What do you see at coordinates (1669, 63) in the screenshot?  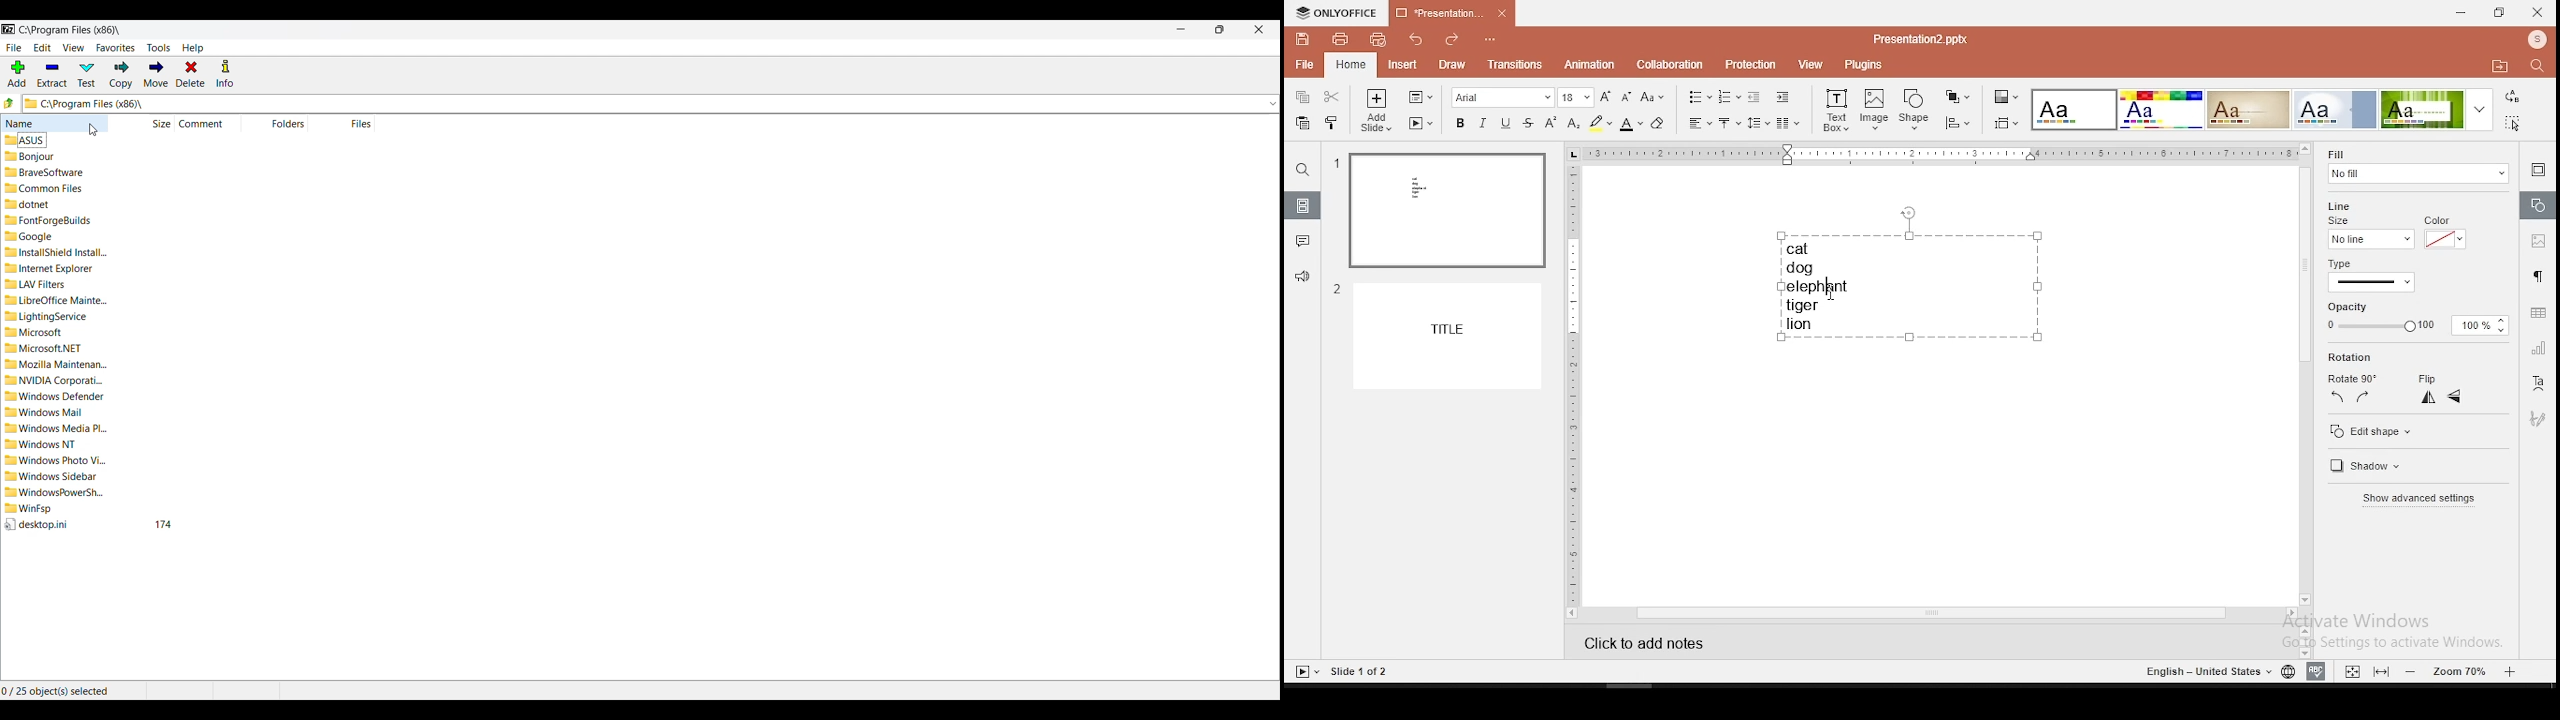 I see `collaboration` at bounding box center [1669, 63].